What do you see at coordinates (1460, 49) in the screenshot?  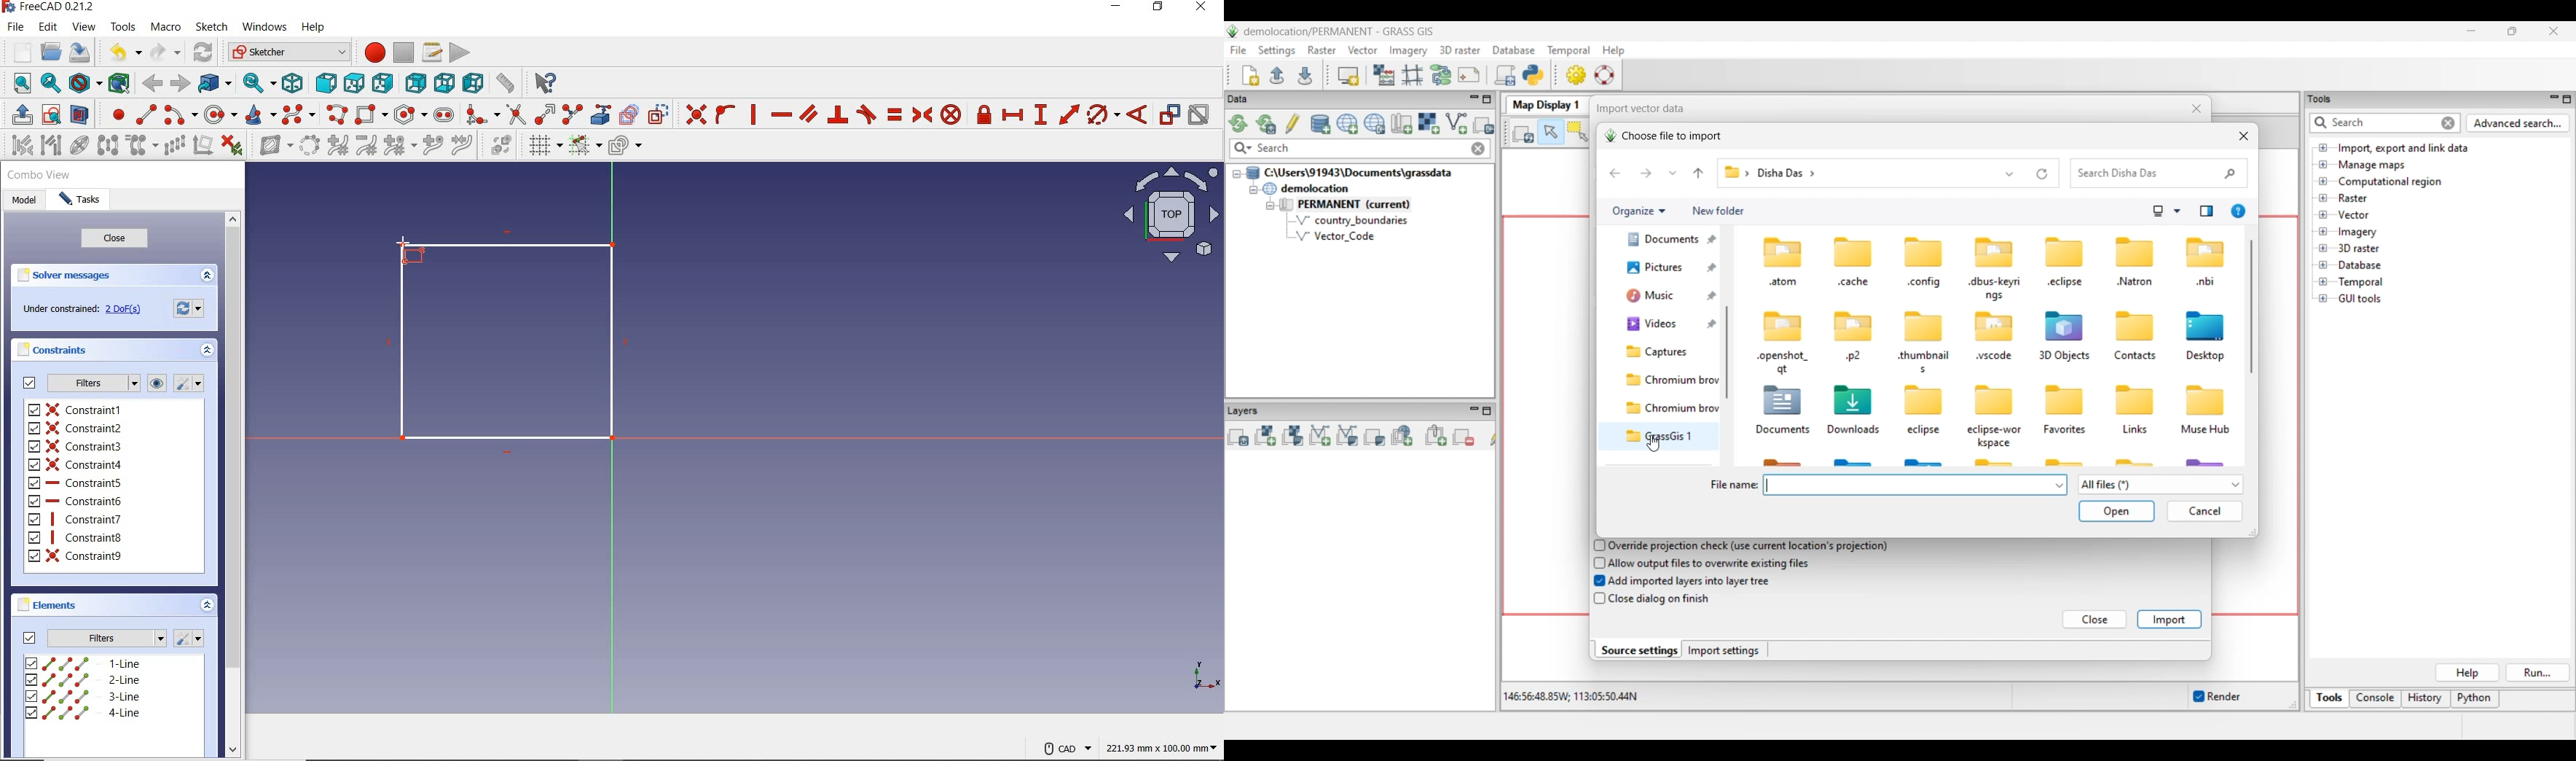 I see `3D raster menu` at bounding box center [1460, 49].